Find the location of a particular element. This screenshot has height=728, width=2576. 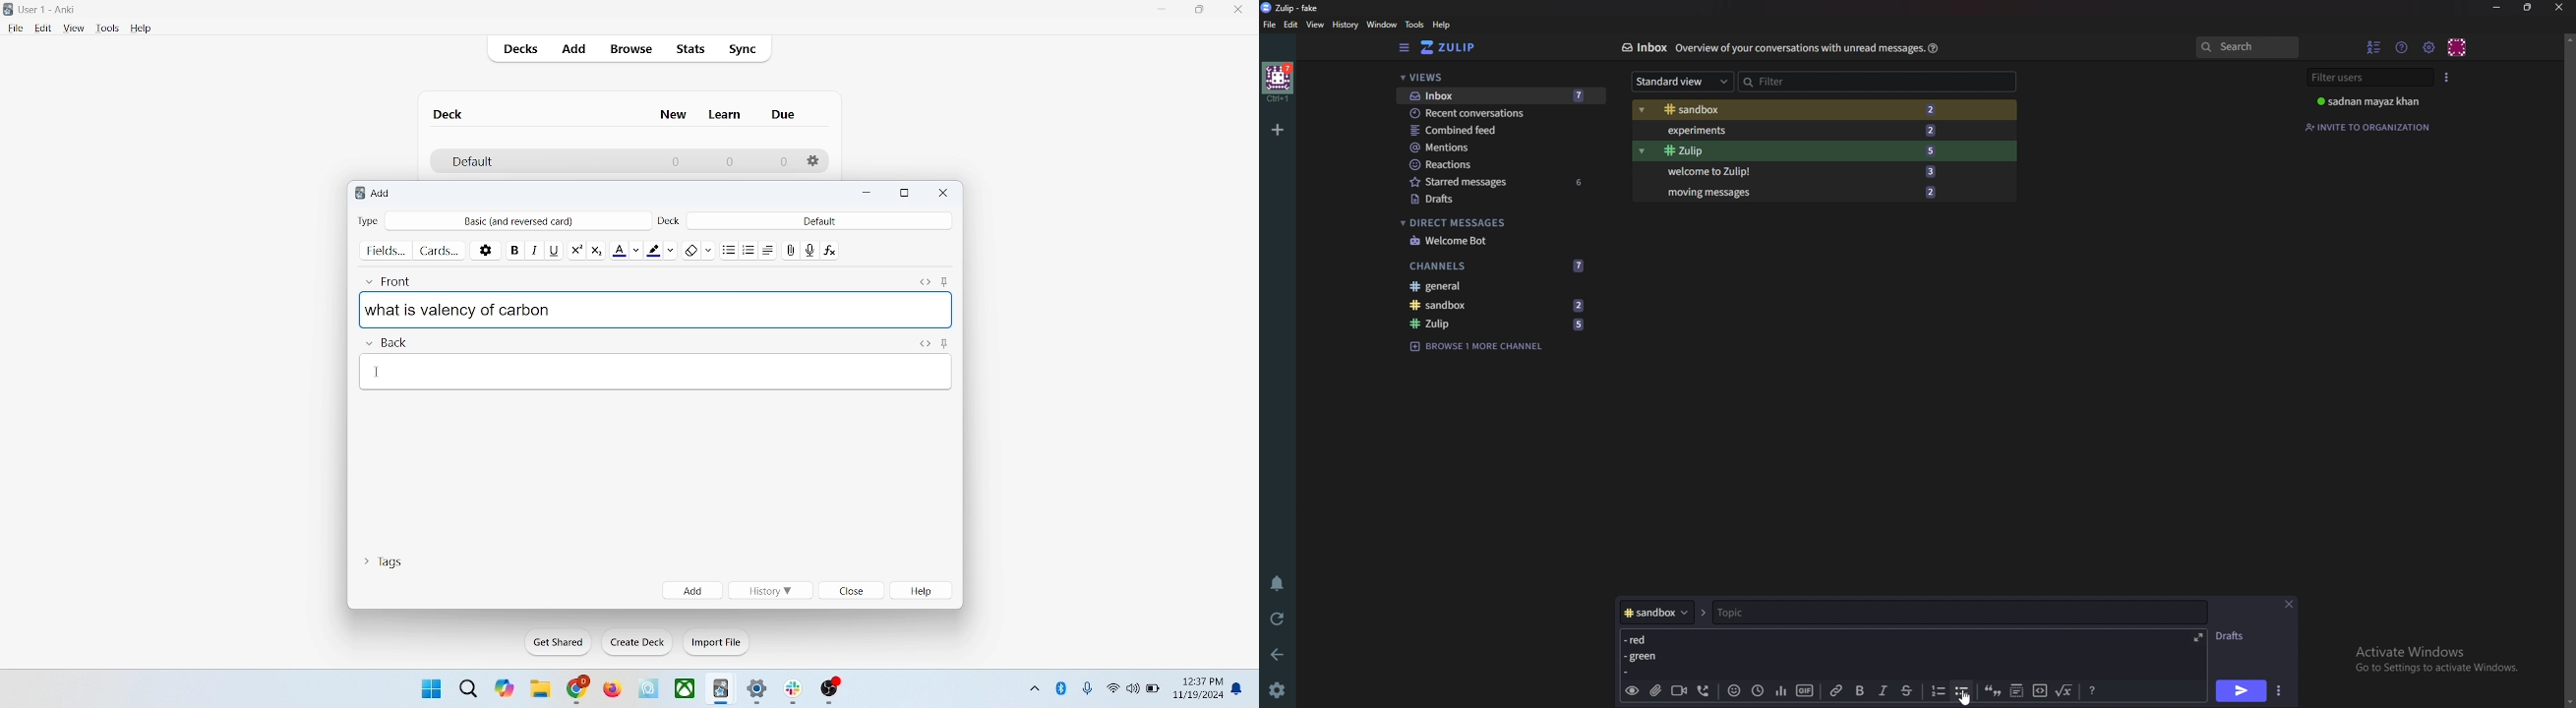

Starred messages is located at coordinates (1501, 181).